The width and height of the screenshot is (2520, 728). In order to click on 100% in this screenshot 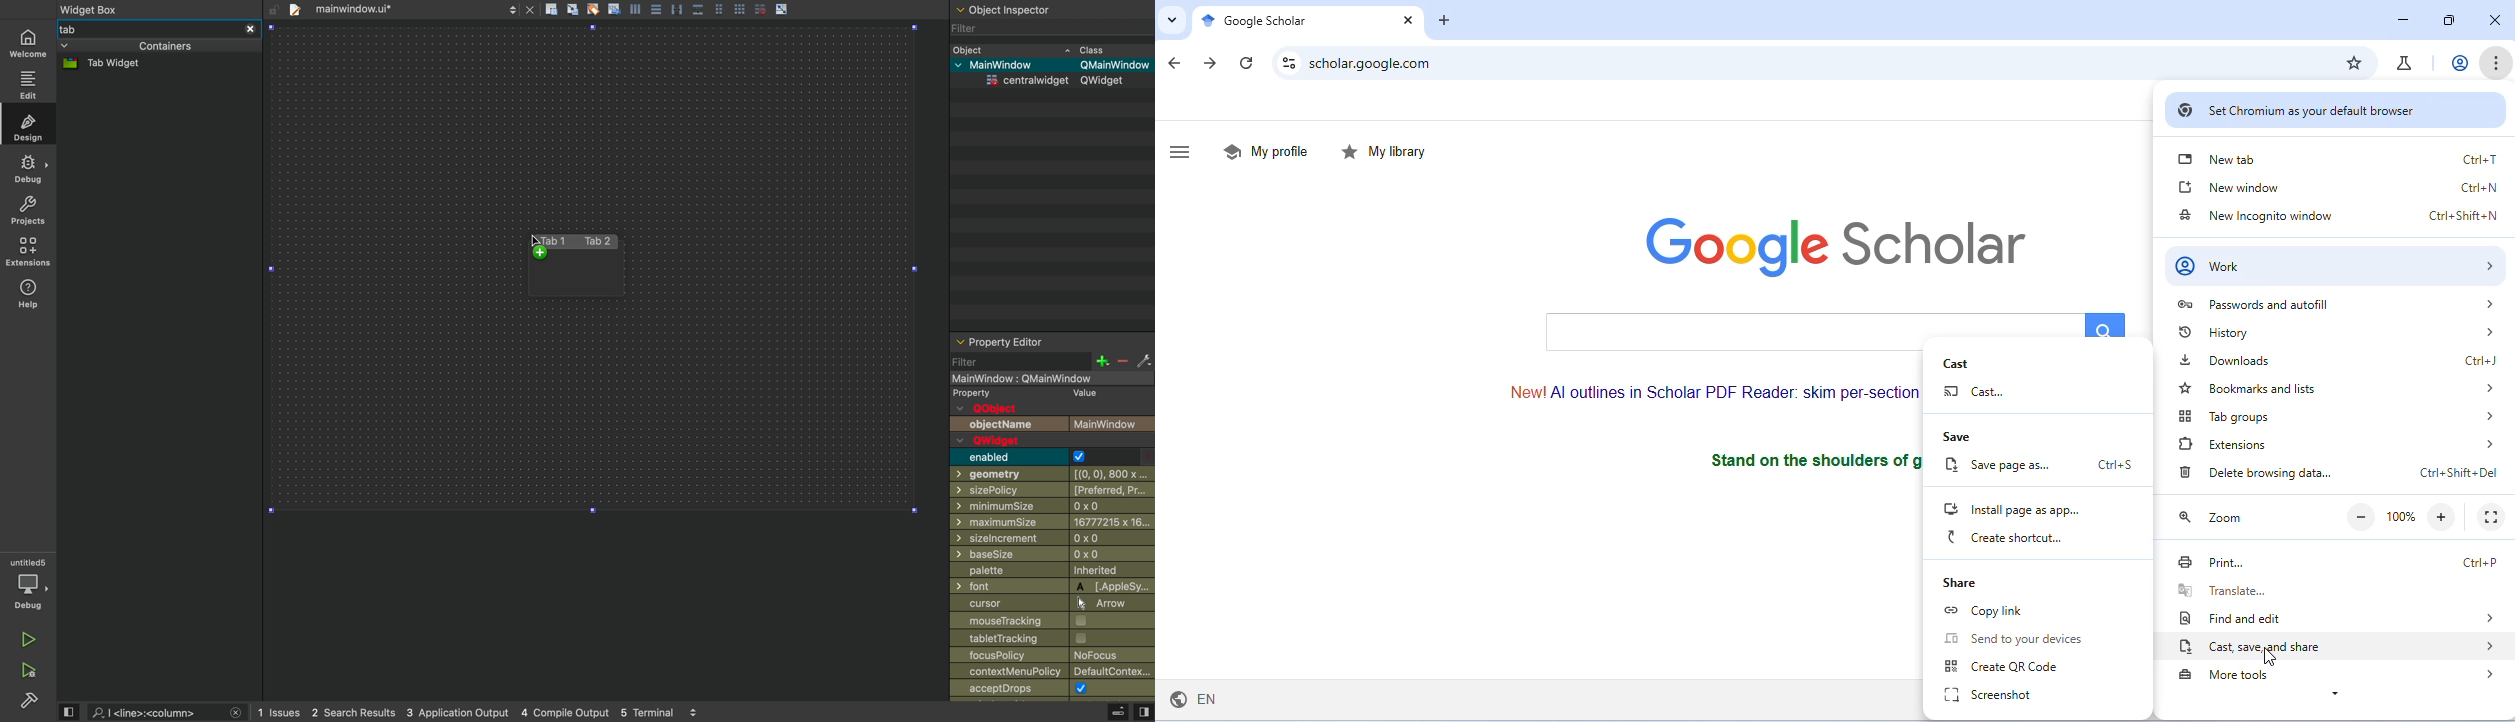, I will do `click(2400, 517)`.